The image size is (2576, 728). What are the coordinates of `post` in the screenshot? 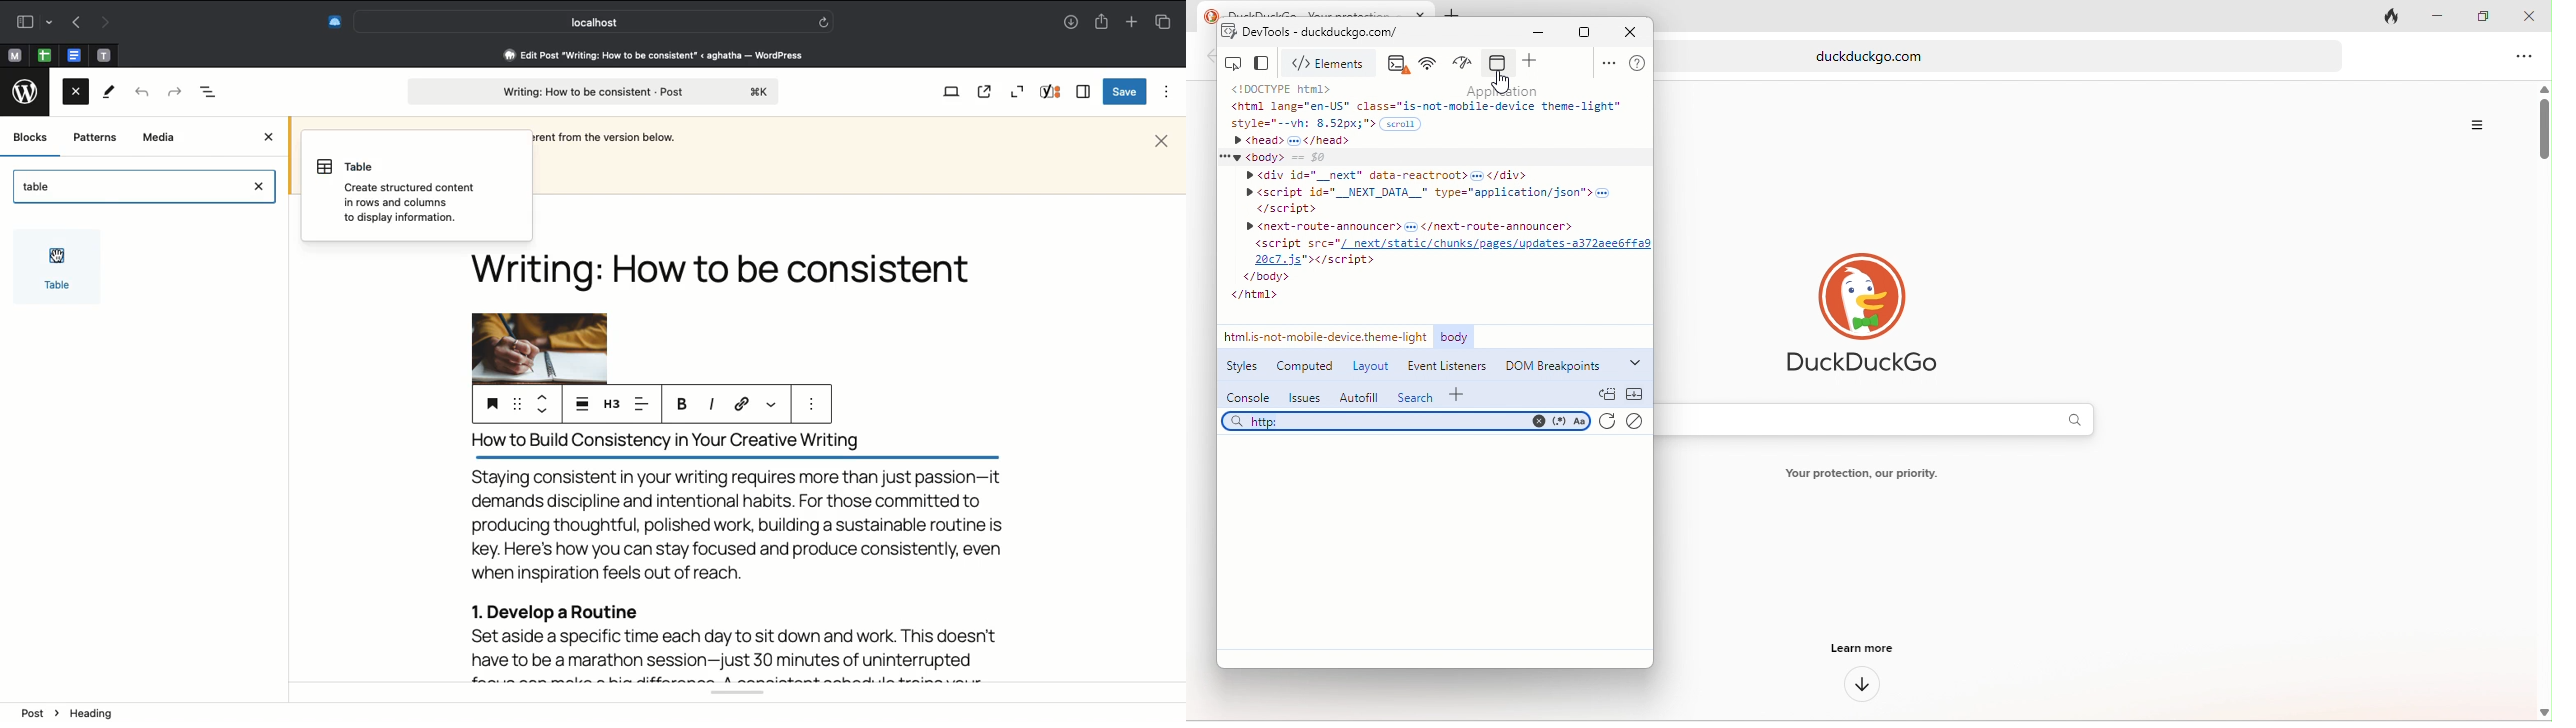 It's located at (594, 91).